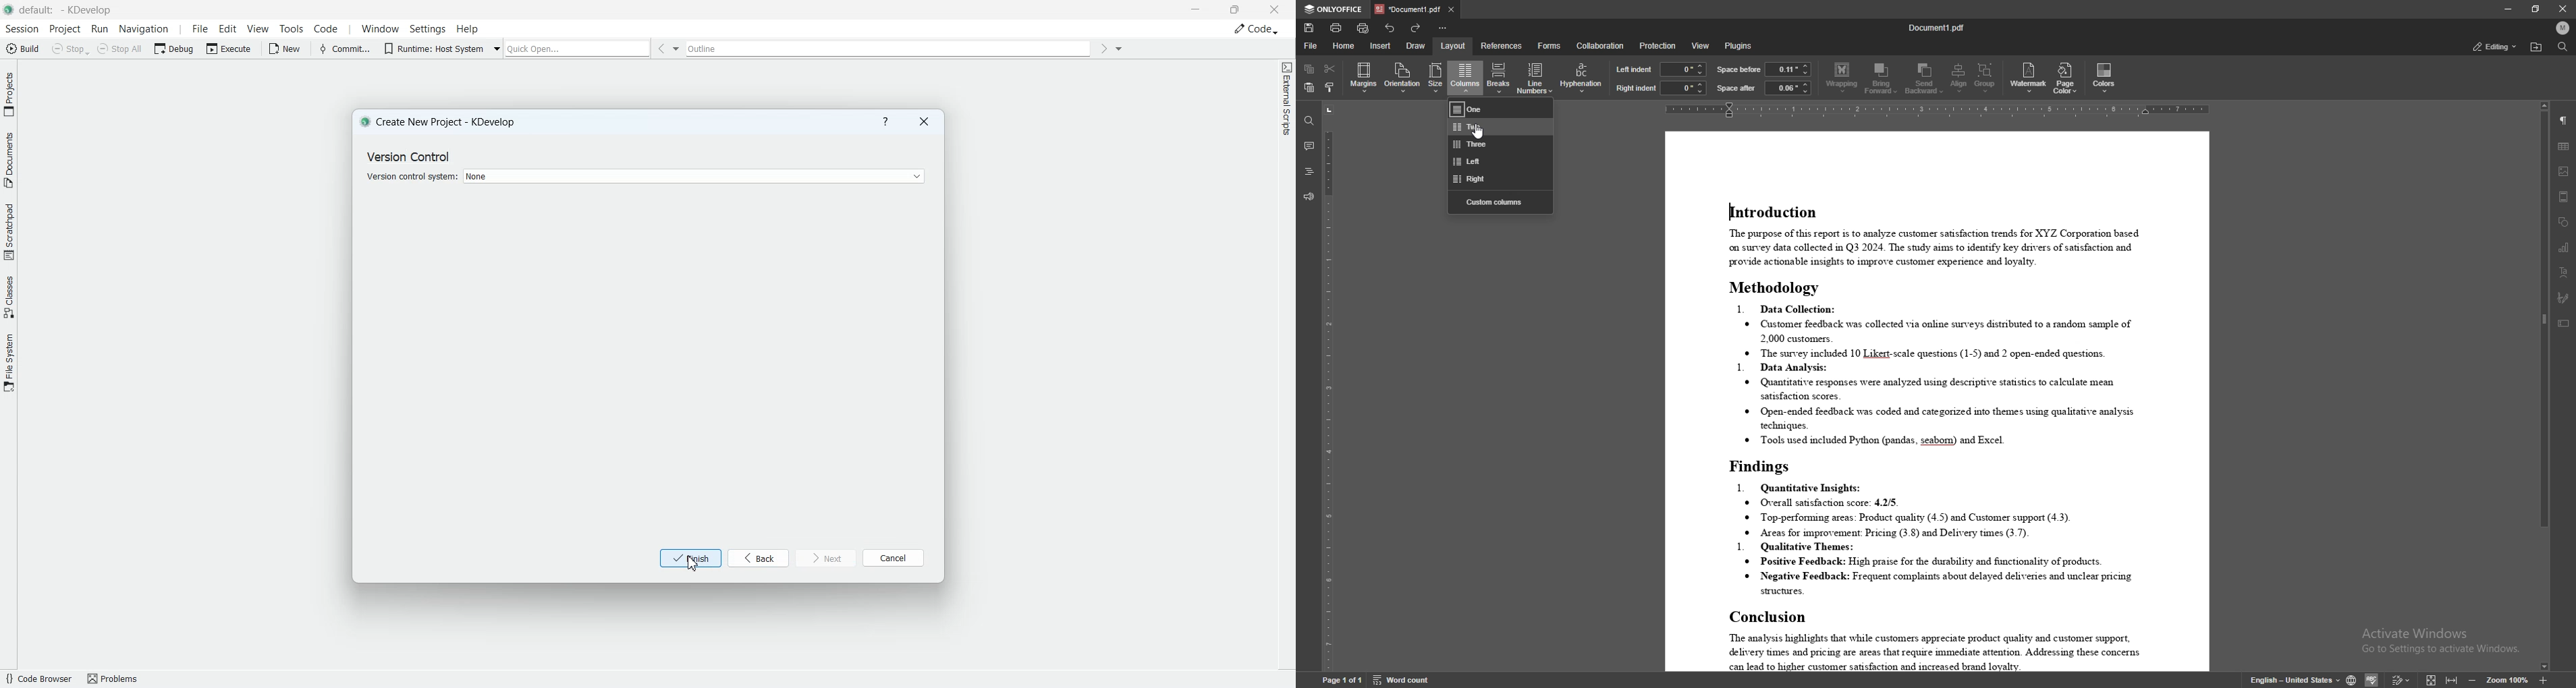 Image resolution: width=2576 pixels, height=700 pixels. I want to click on orientation, so click(1402, 77).